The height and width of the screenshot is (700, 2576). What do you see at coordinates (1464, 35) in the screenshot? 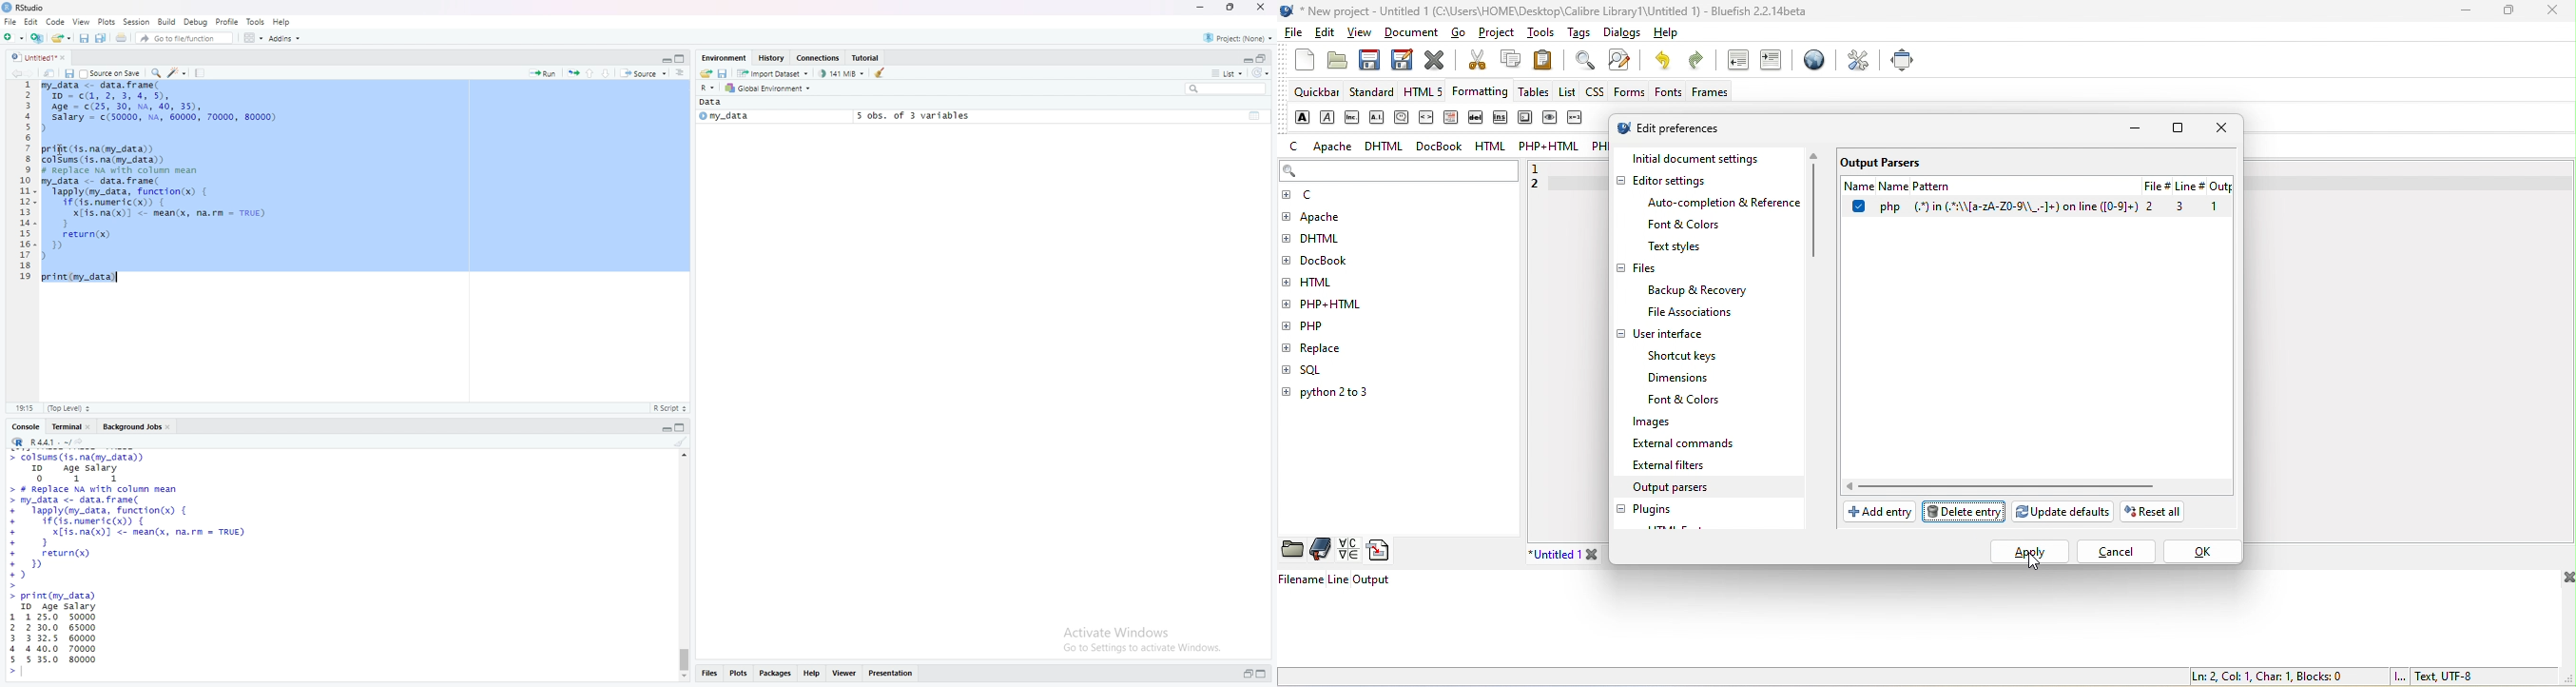
I see `go` at bounding box center [1464, 35].